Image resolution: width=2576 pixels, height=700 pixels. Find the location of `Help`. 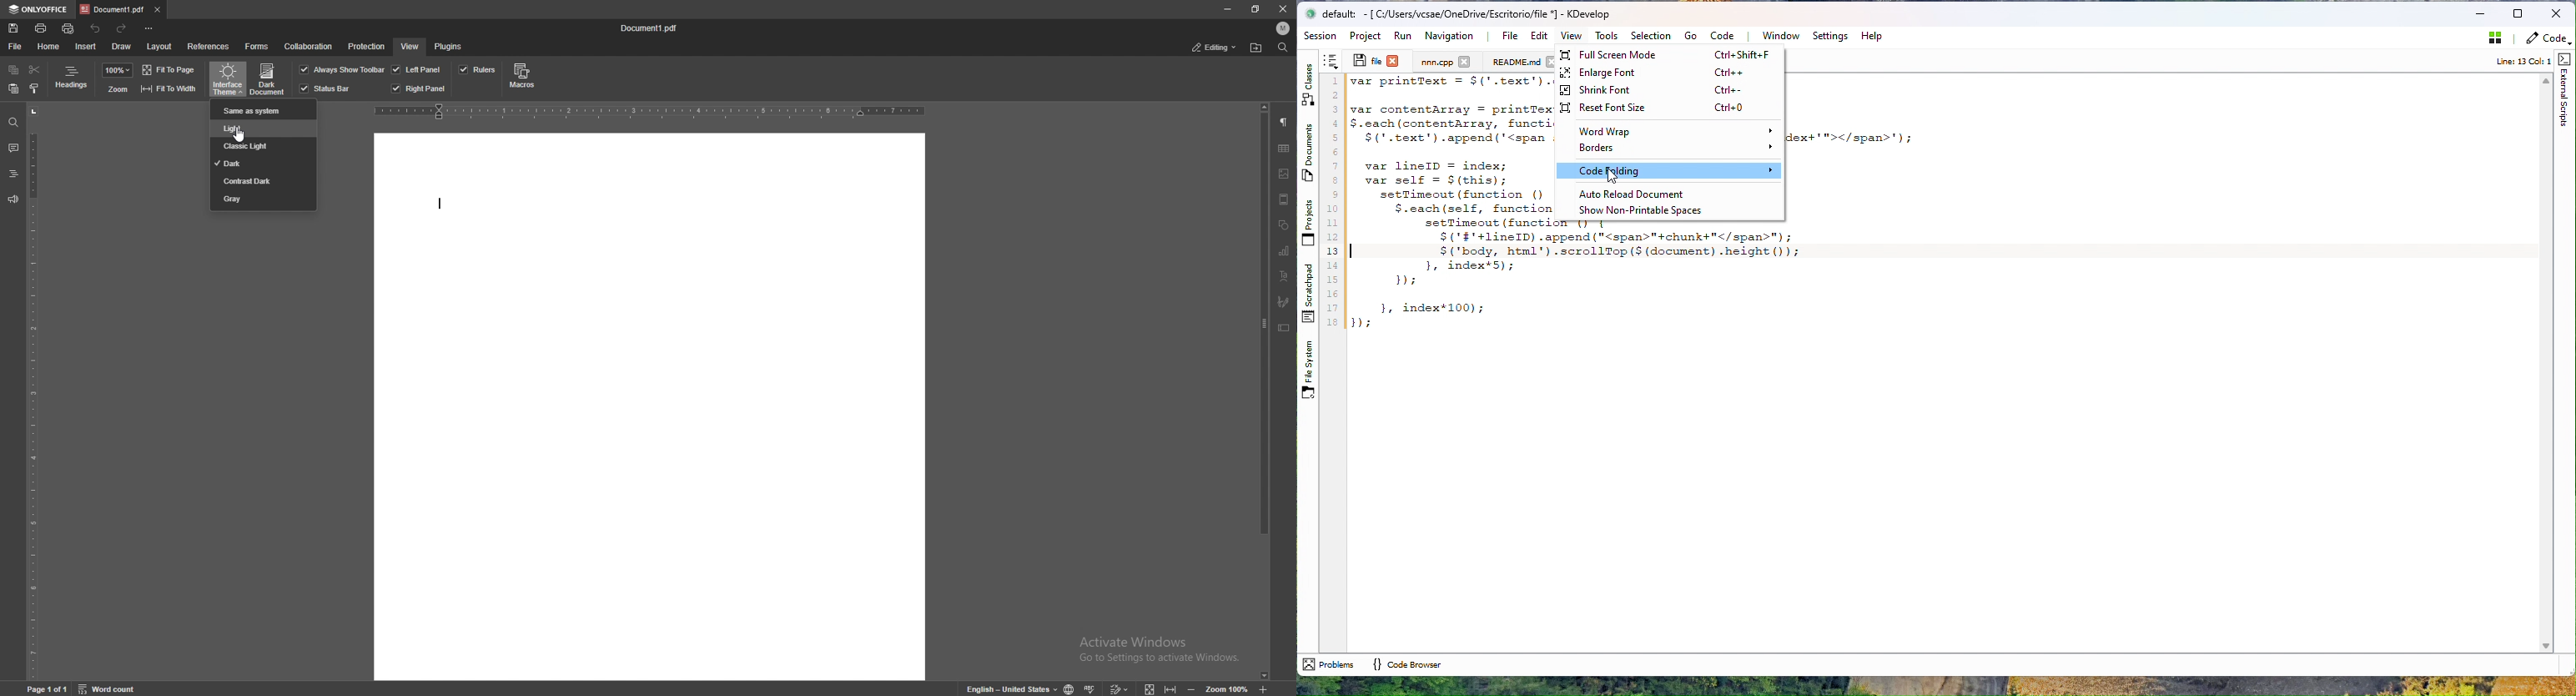

Help is located at coordinates (1871, 36).